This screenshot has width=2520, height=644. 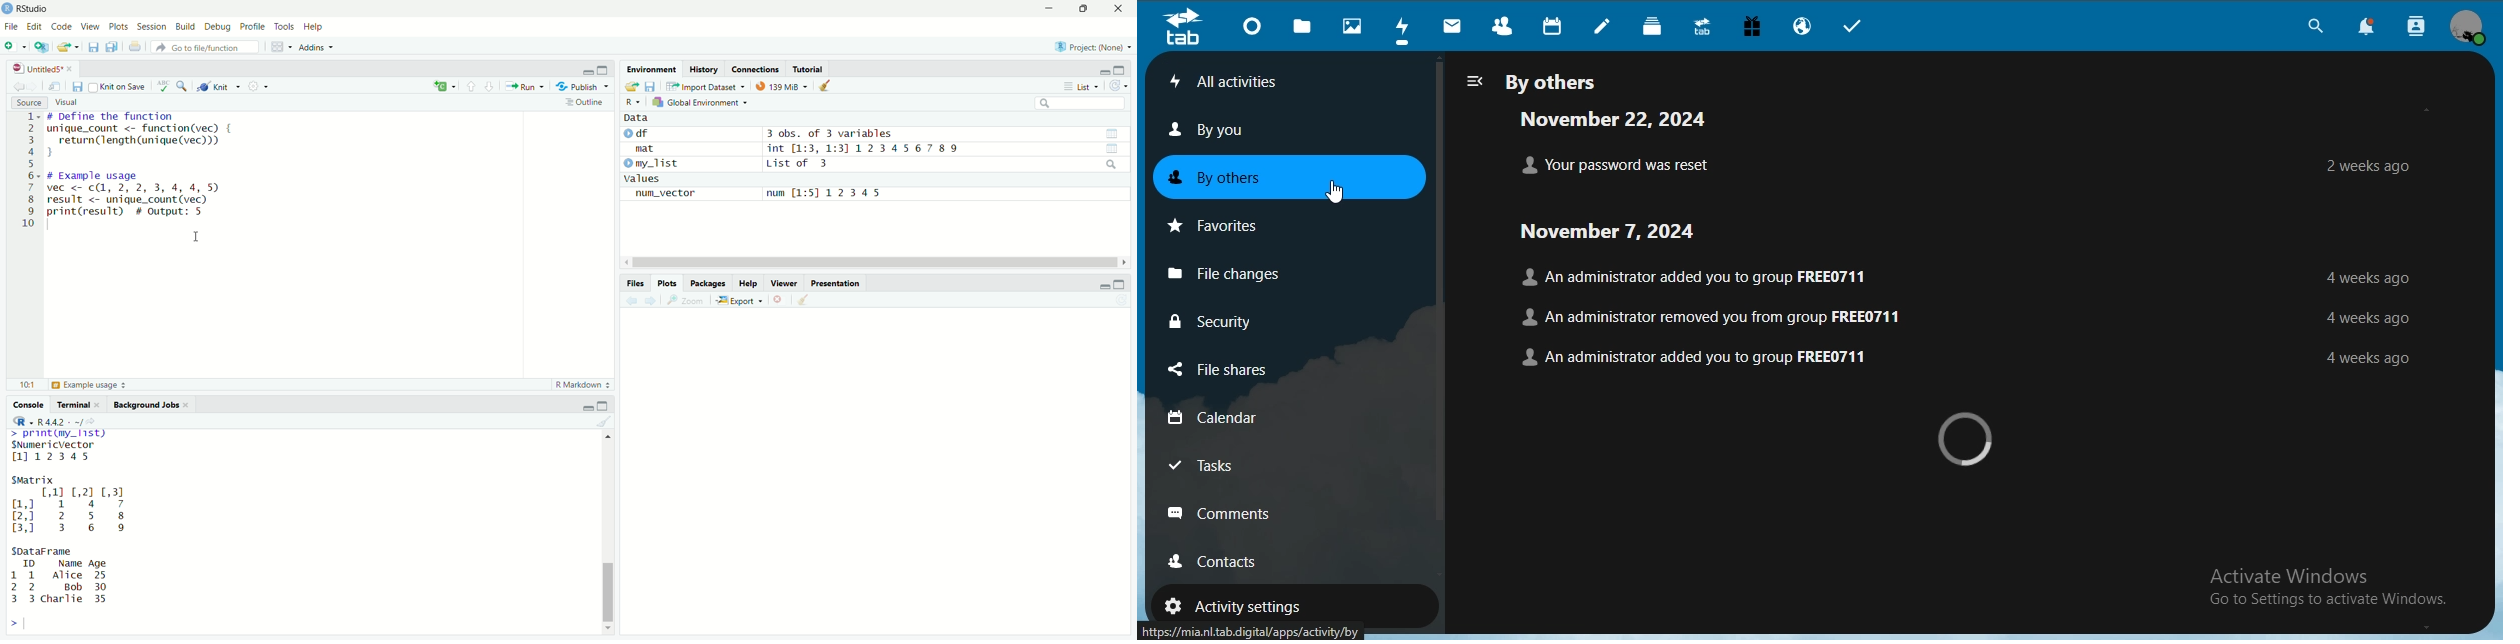 I want to click on clear data, so click(x=827, y=86).